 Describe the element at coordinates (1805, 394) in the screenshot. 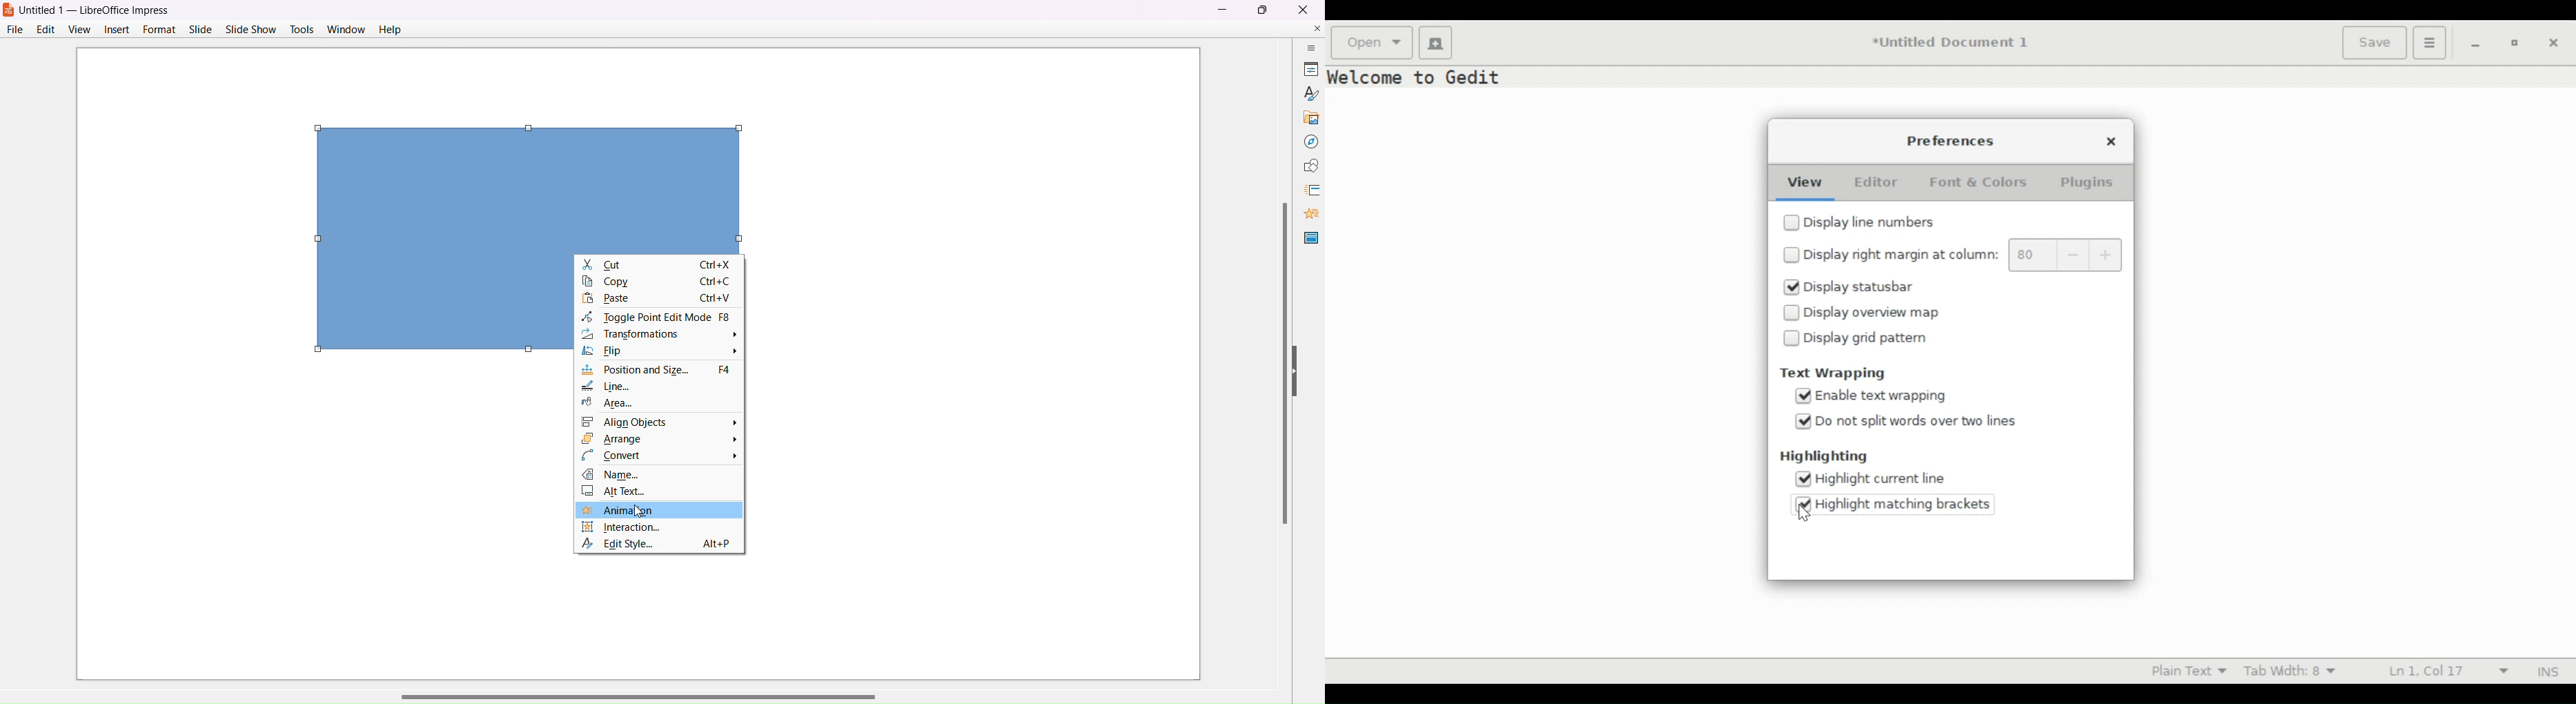

I see `checked checkbox` at that location.